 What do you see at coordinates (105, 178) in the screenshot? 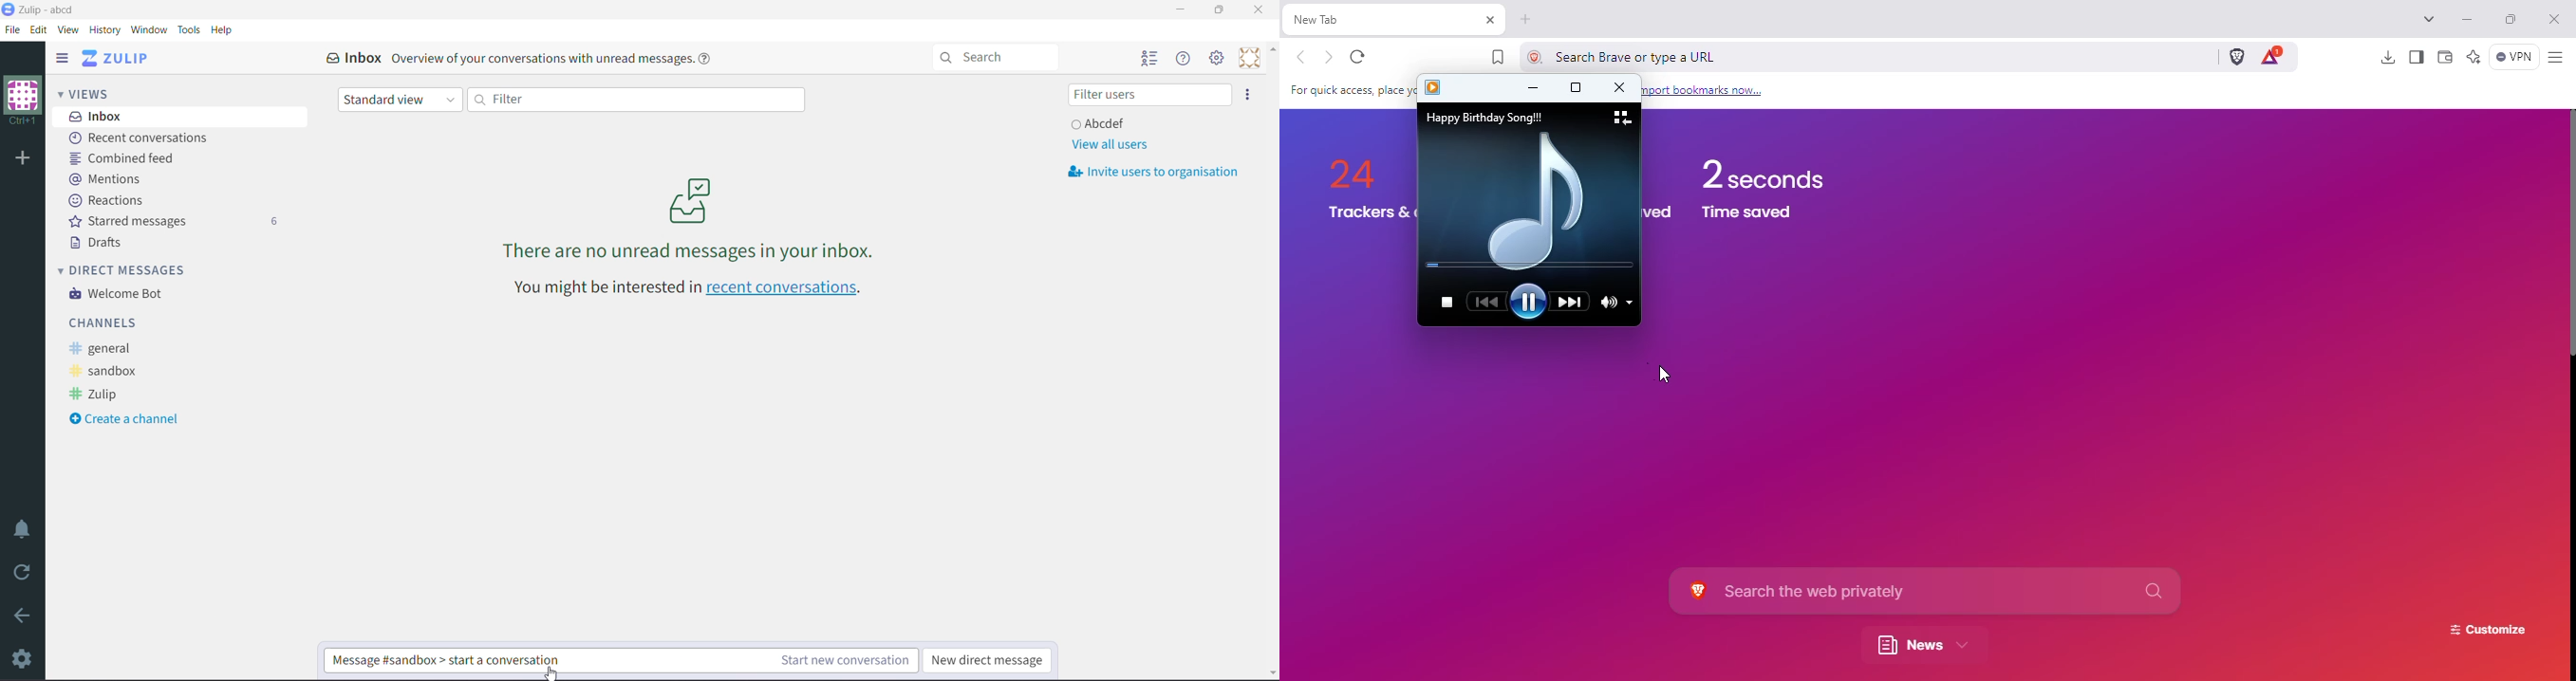
I see `Mentions` at bounding box center [105, 178].